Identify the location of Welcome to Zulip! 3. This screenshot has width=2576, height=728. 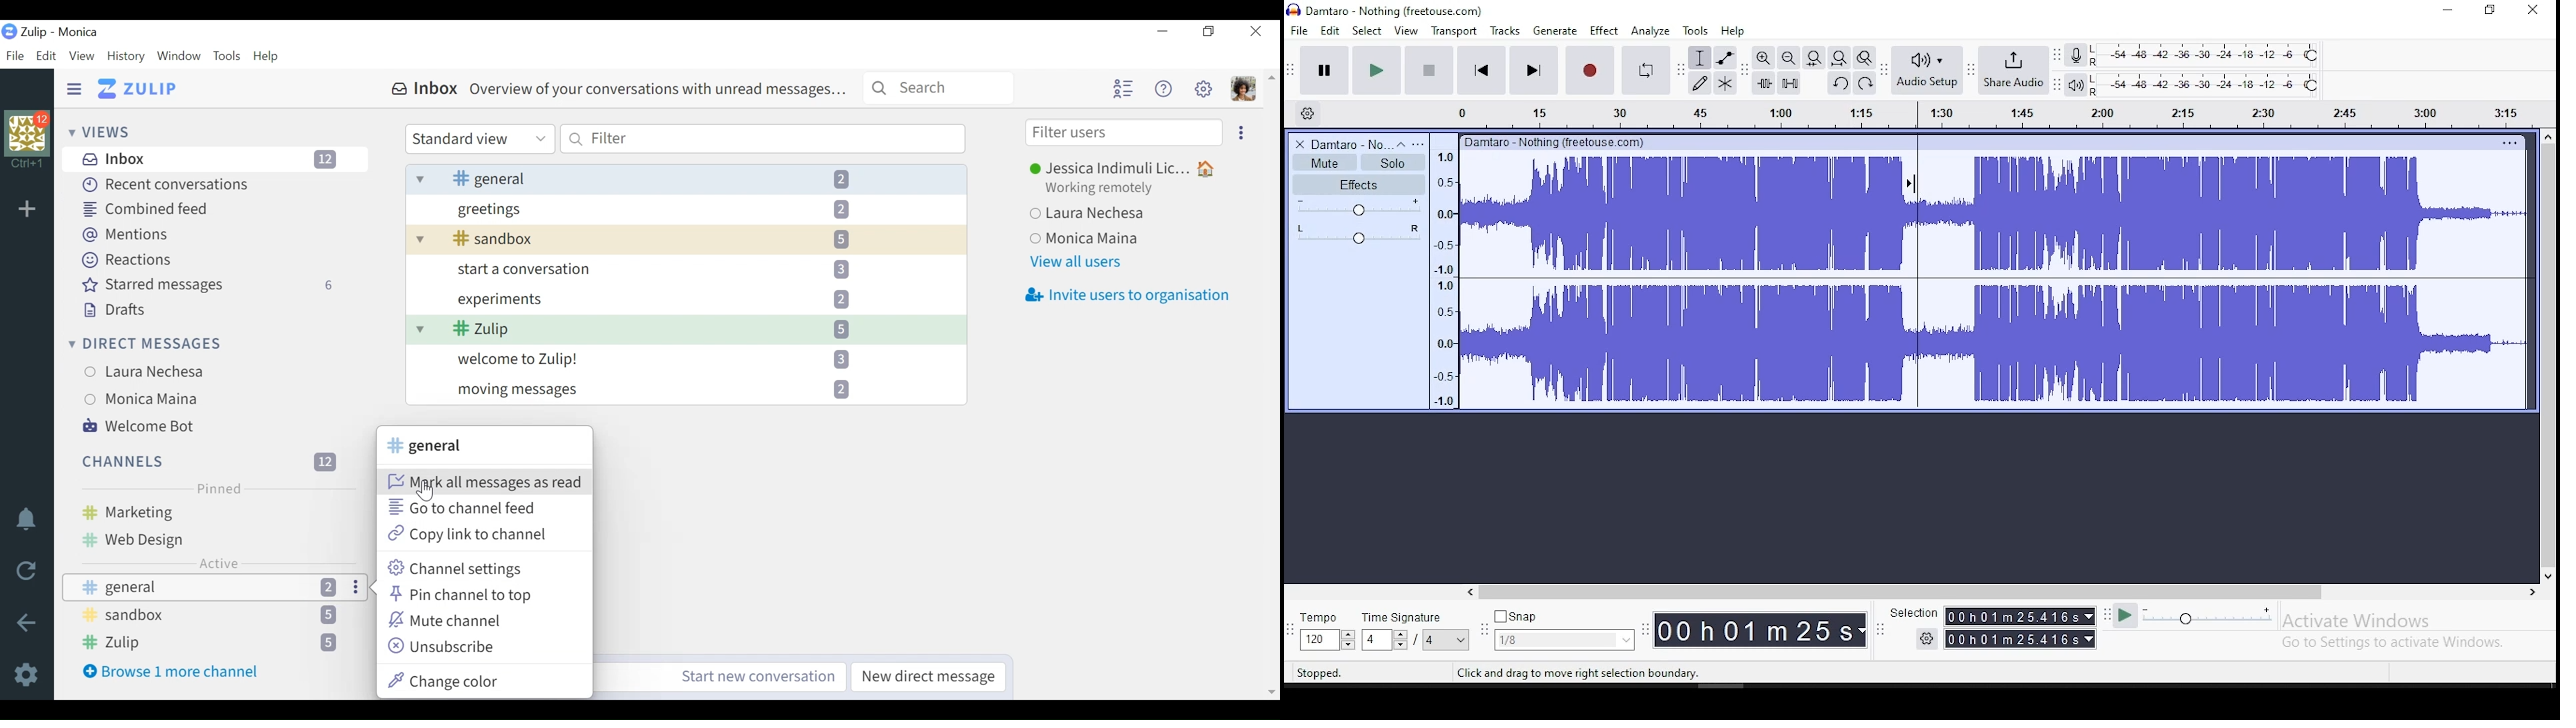
(686, 358).